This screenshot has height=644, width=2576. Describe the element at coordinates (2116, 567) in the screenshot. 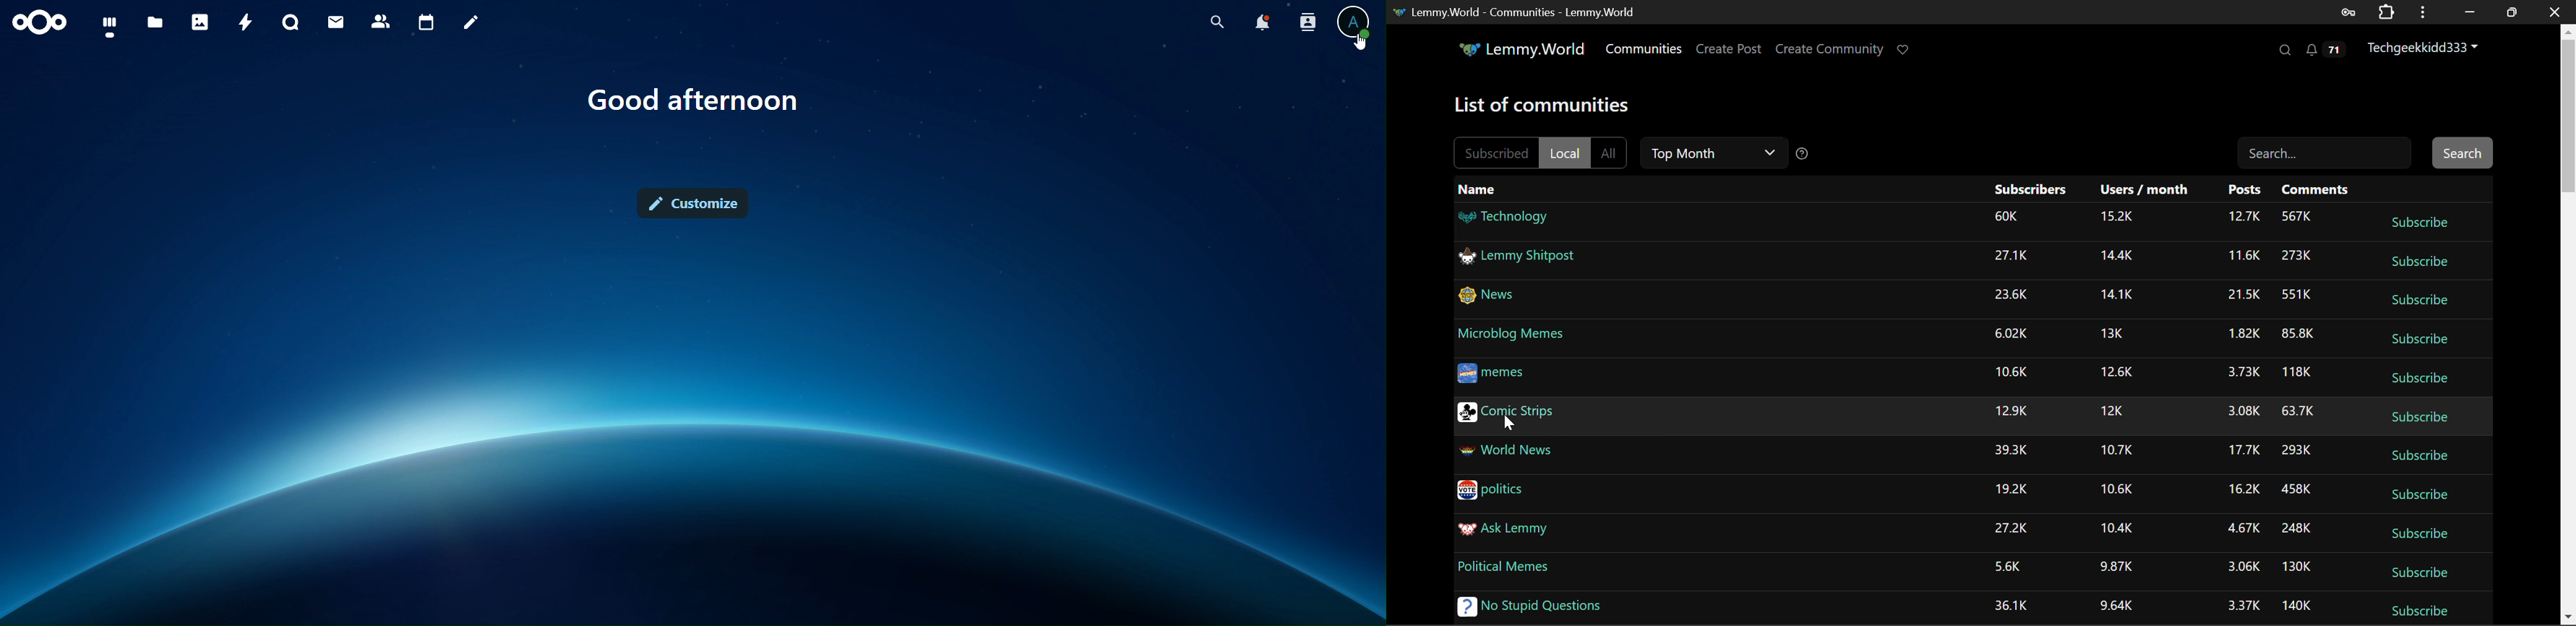

I see `9.87K` at that location.